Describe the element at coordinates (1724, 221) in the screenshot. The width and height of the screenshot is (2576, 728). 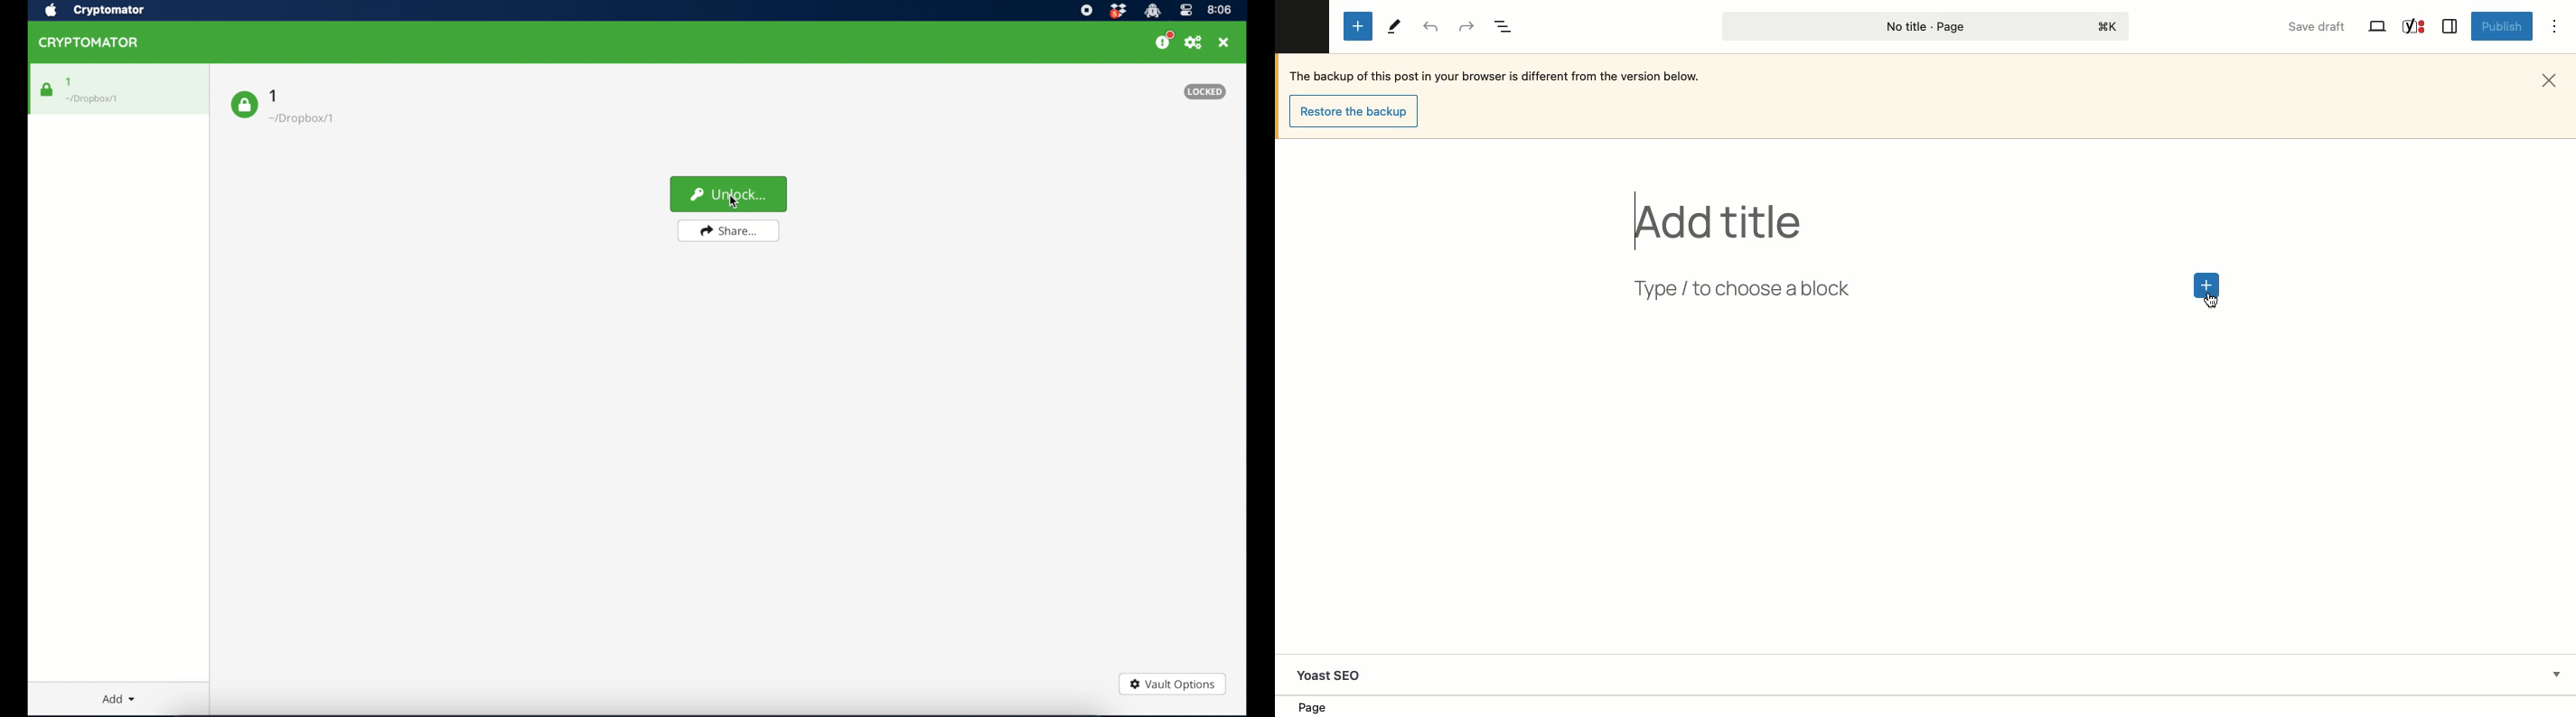
I see `Title` at that location.